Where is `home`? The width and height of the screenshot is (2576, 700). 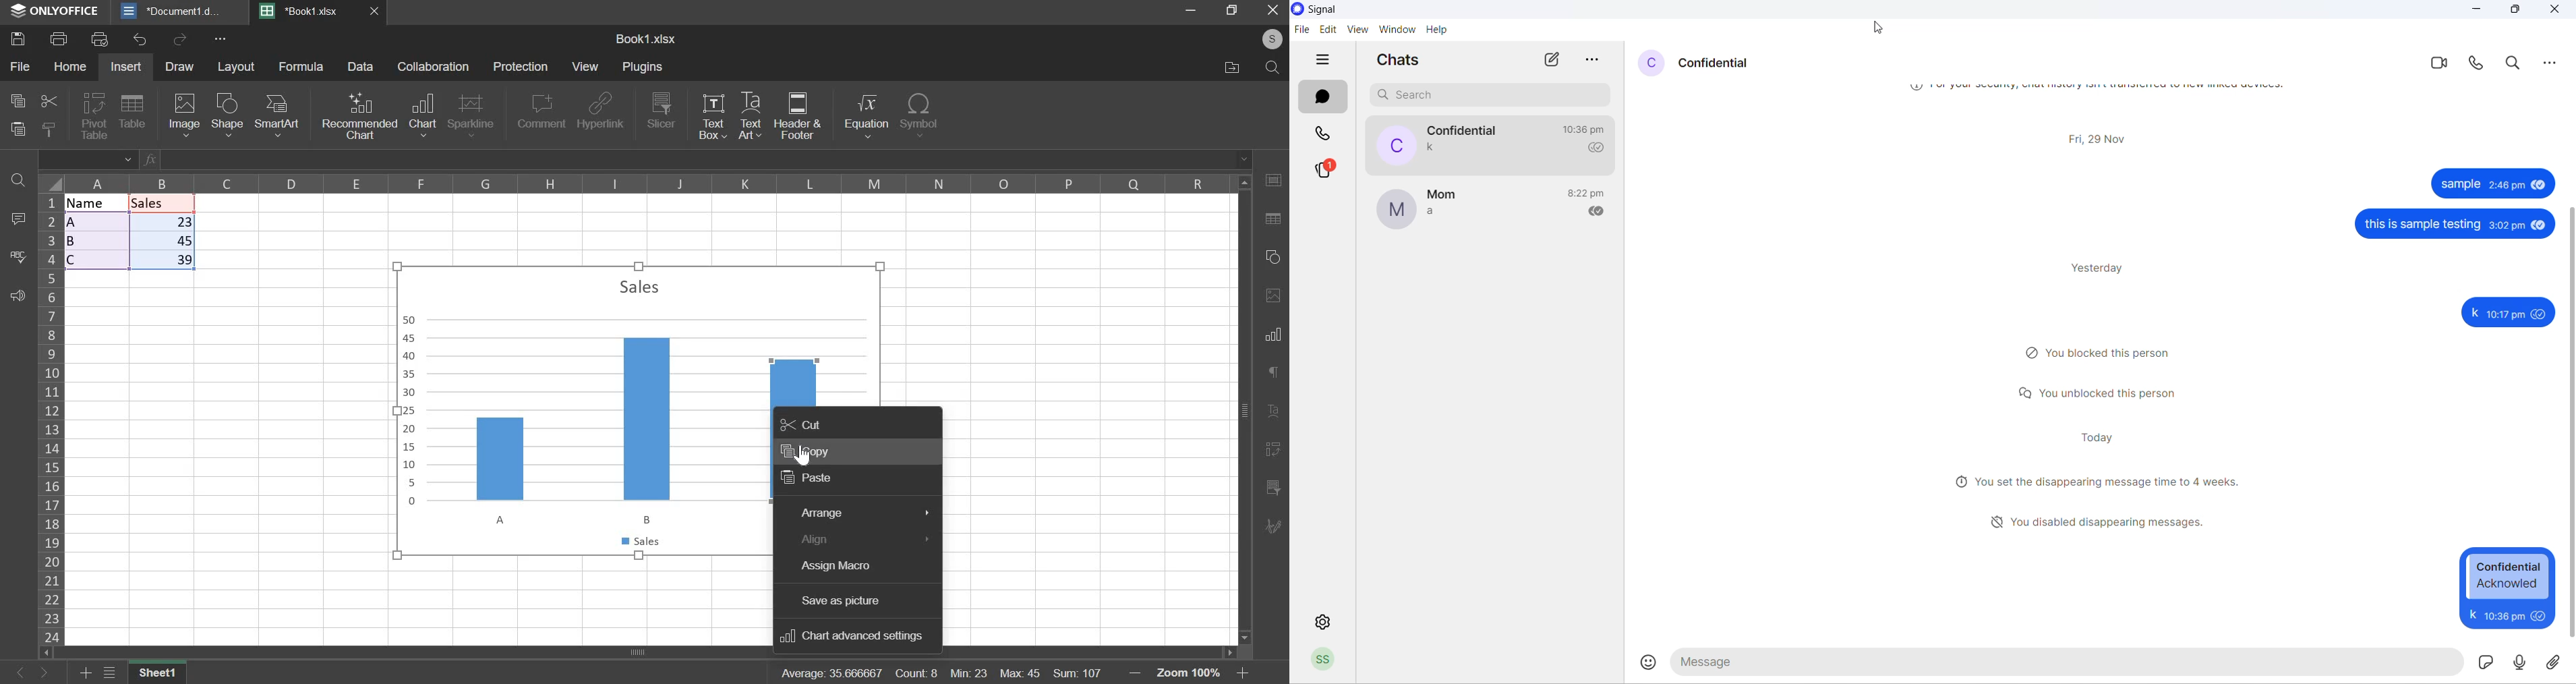 home is located at coordinates (70, 66).